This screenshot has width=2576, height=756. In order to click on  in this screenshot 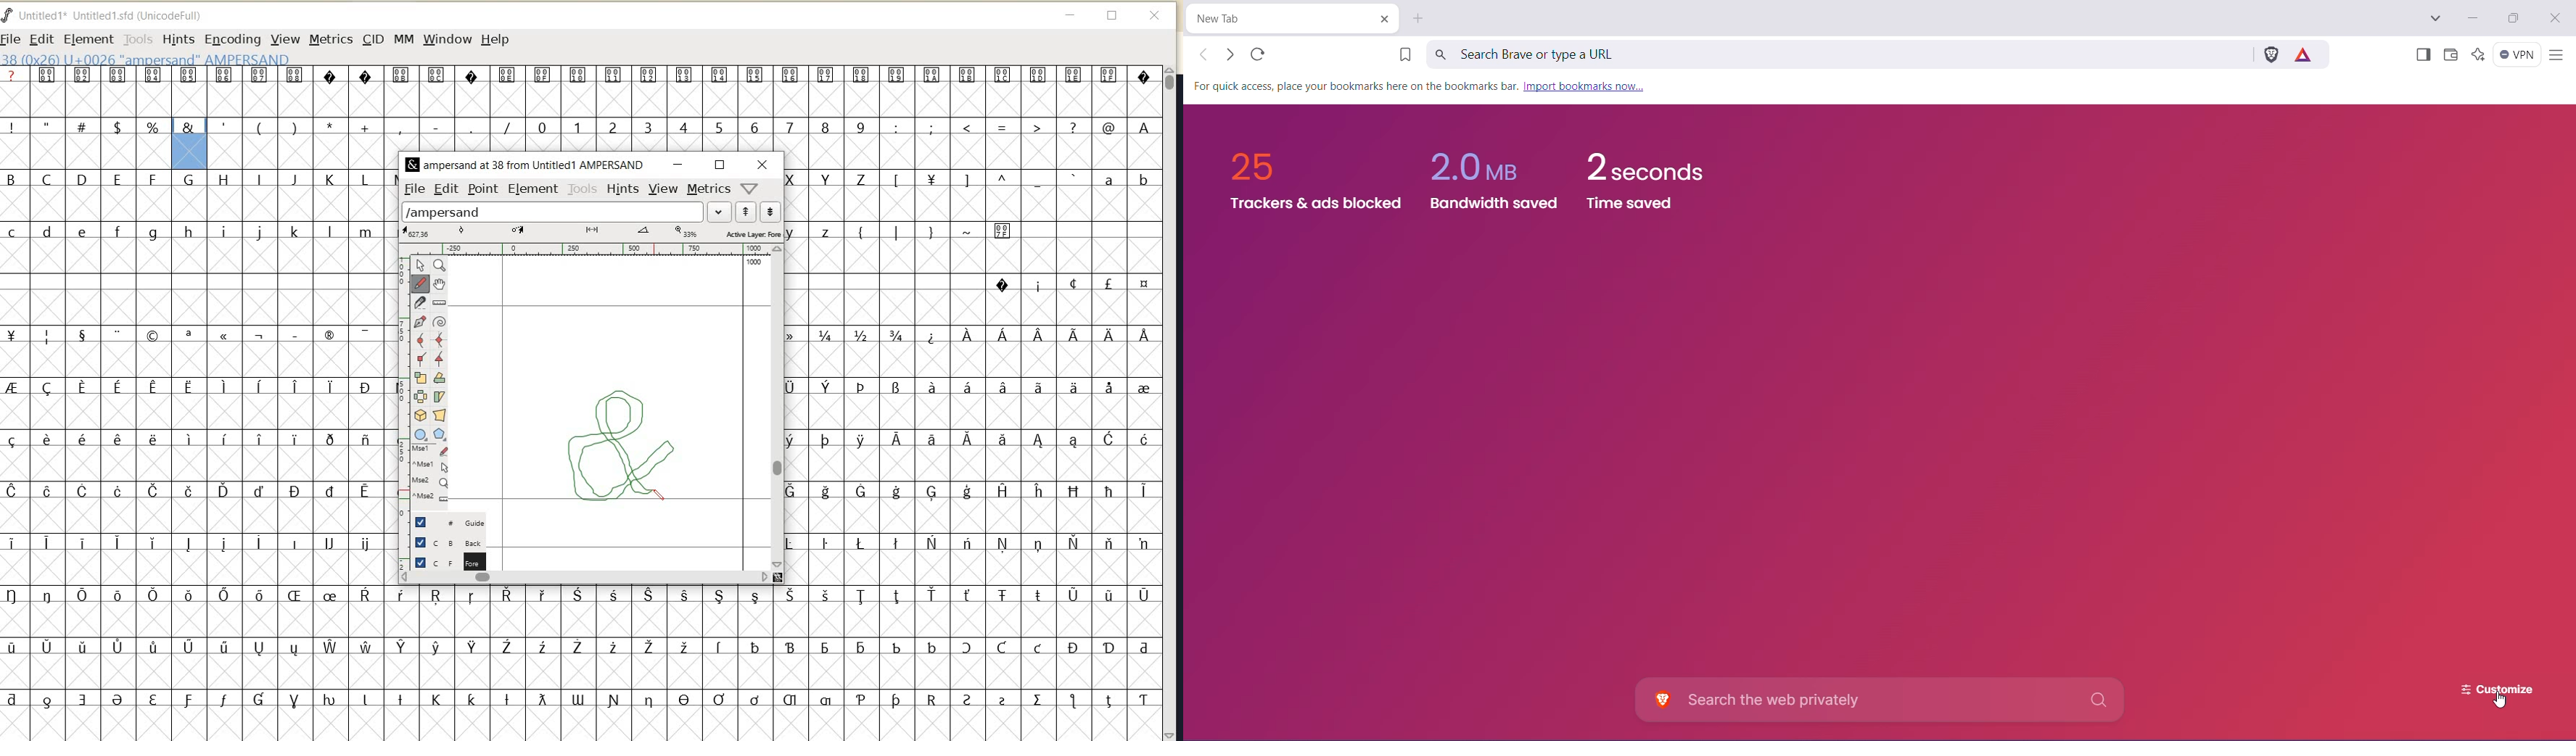, I will do `click(442, 435)`.